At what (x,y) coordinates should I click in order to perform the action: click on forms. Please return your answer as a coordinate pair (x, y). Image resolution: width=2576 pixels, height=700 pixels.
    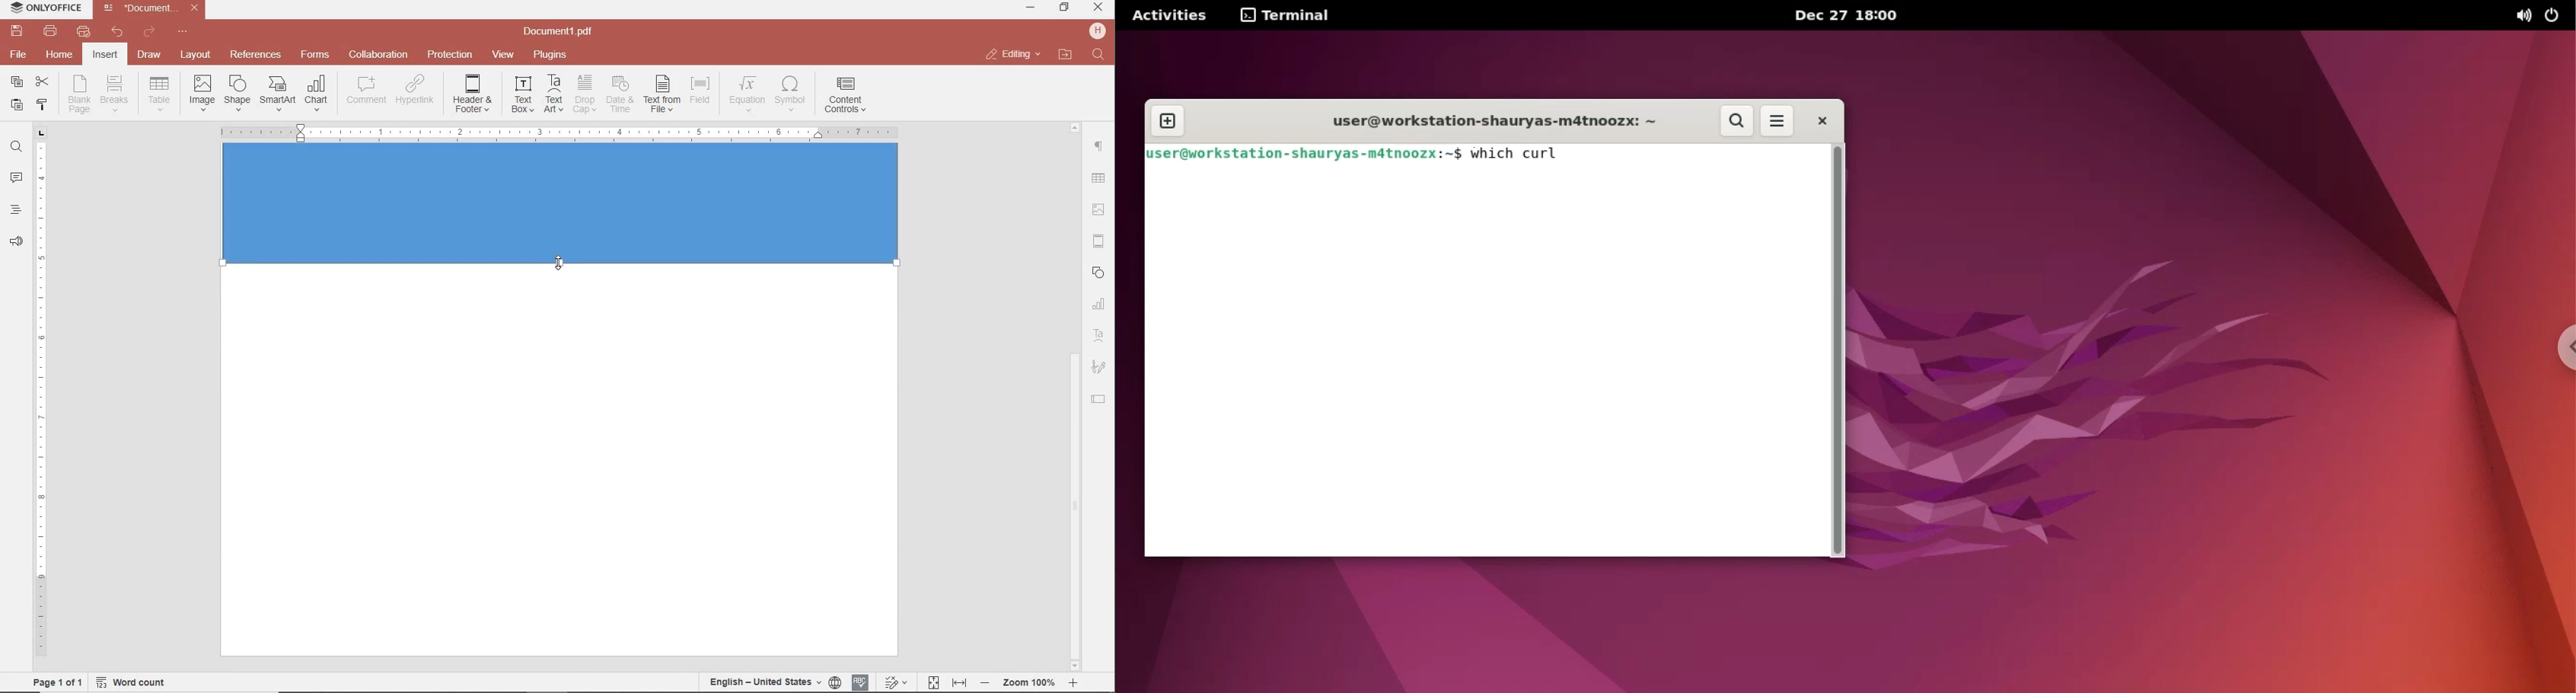
    Looking at the image, I should click on (315, 54).